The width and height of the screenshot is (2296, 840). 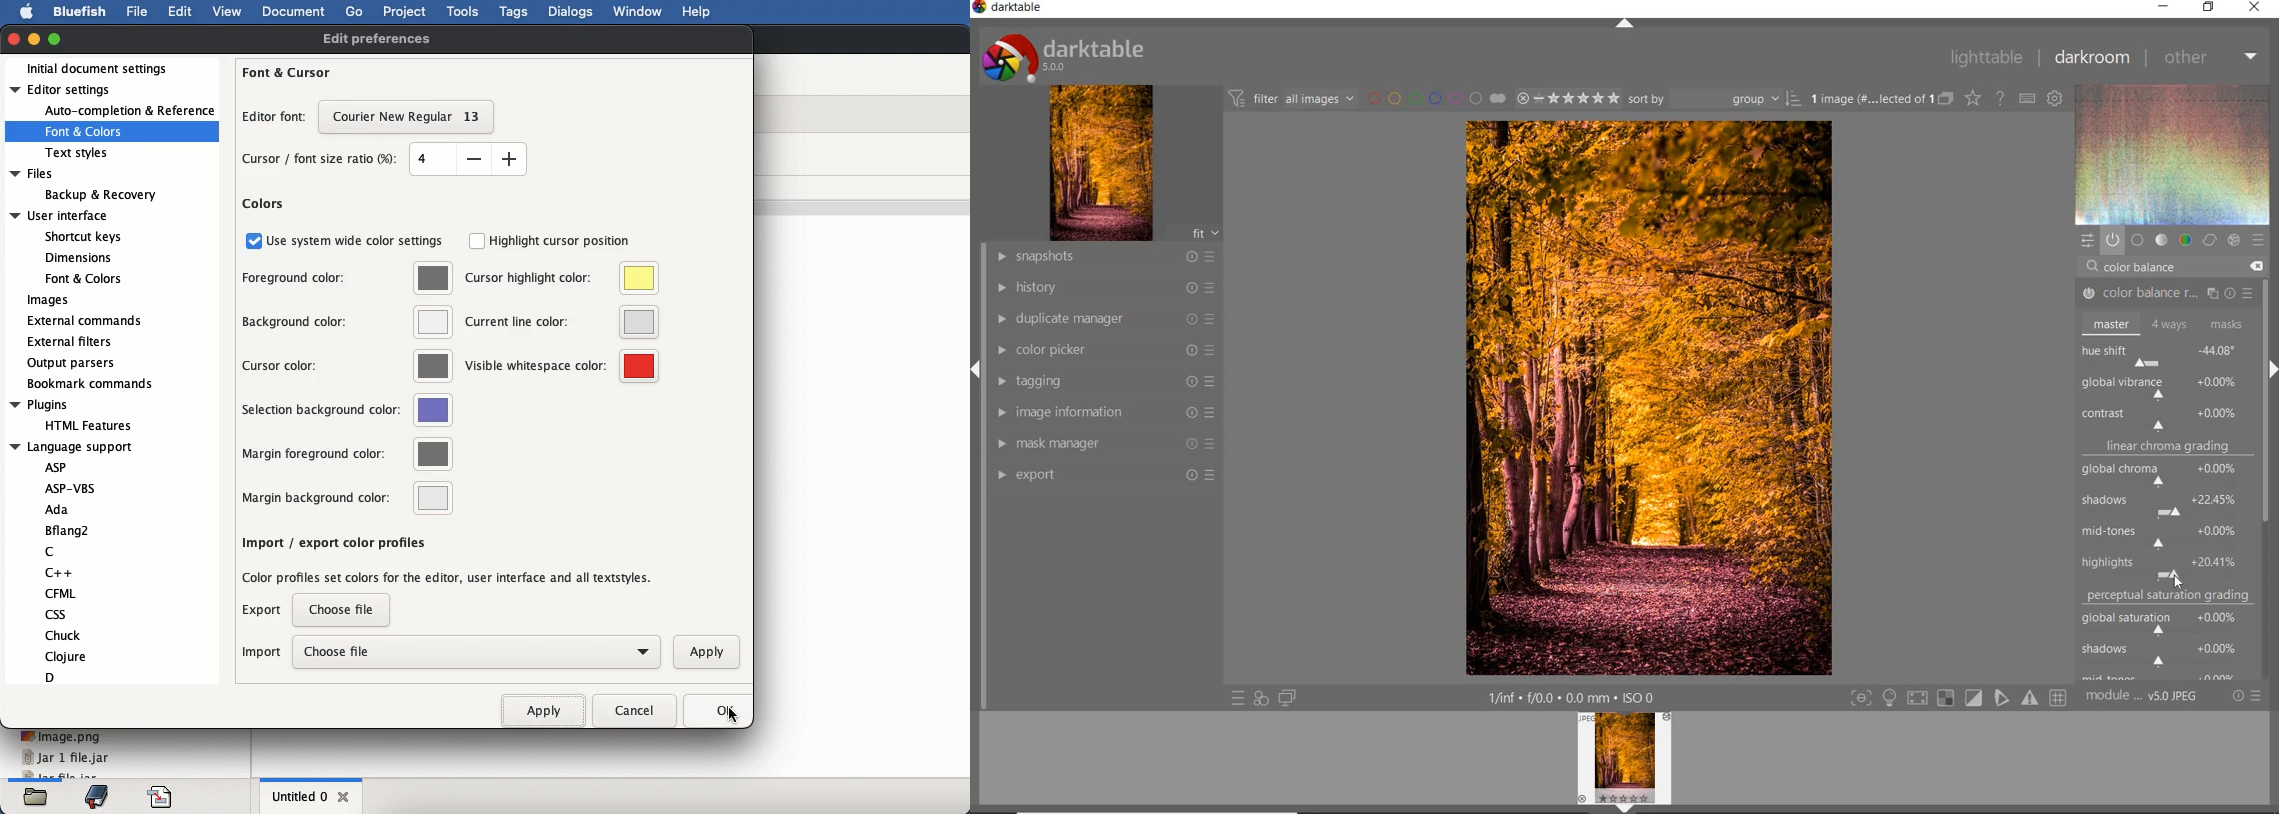 I want to click on mid-tones, so click(x=2164, y=534).